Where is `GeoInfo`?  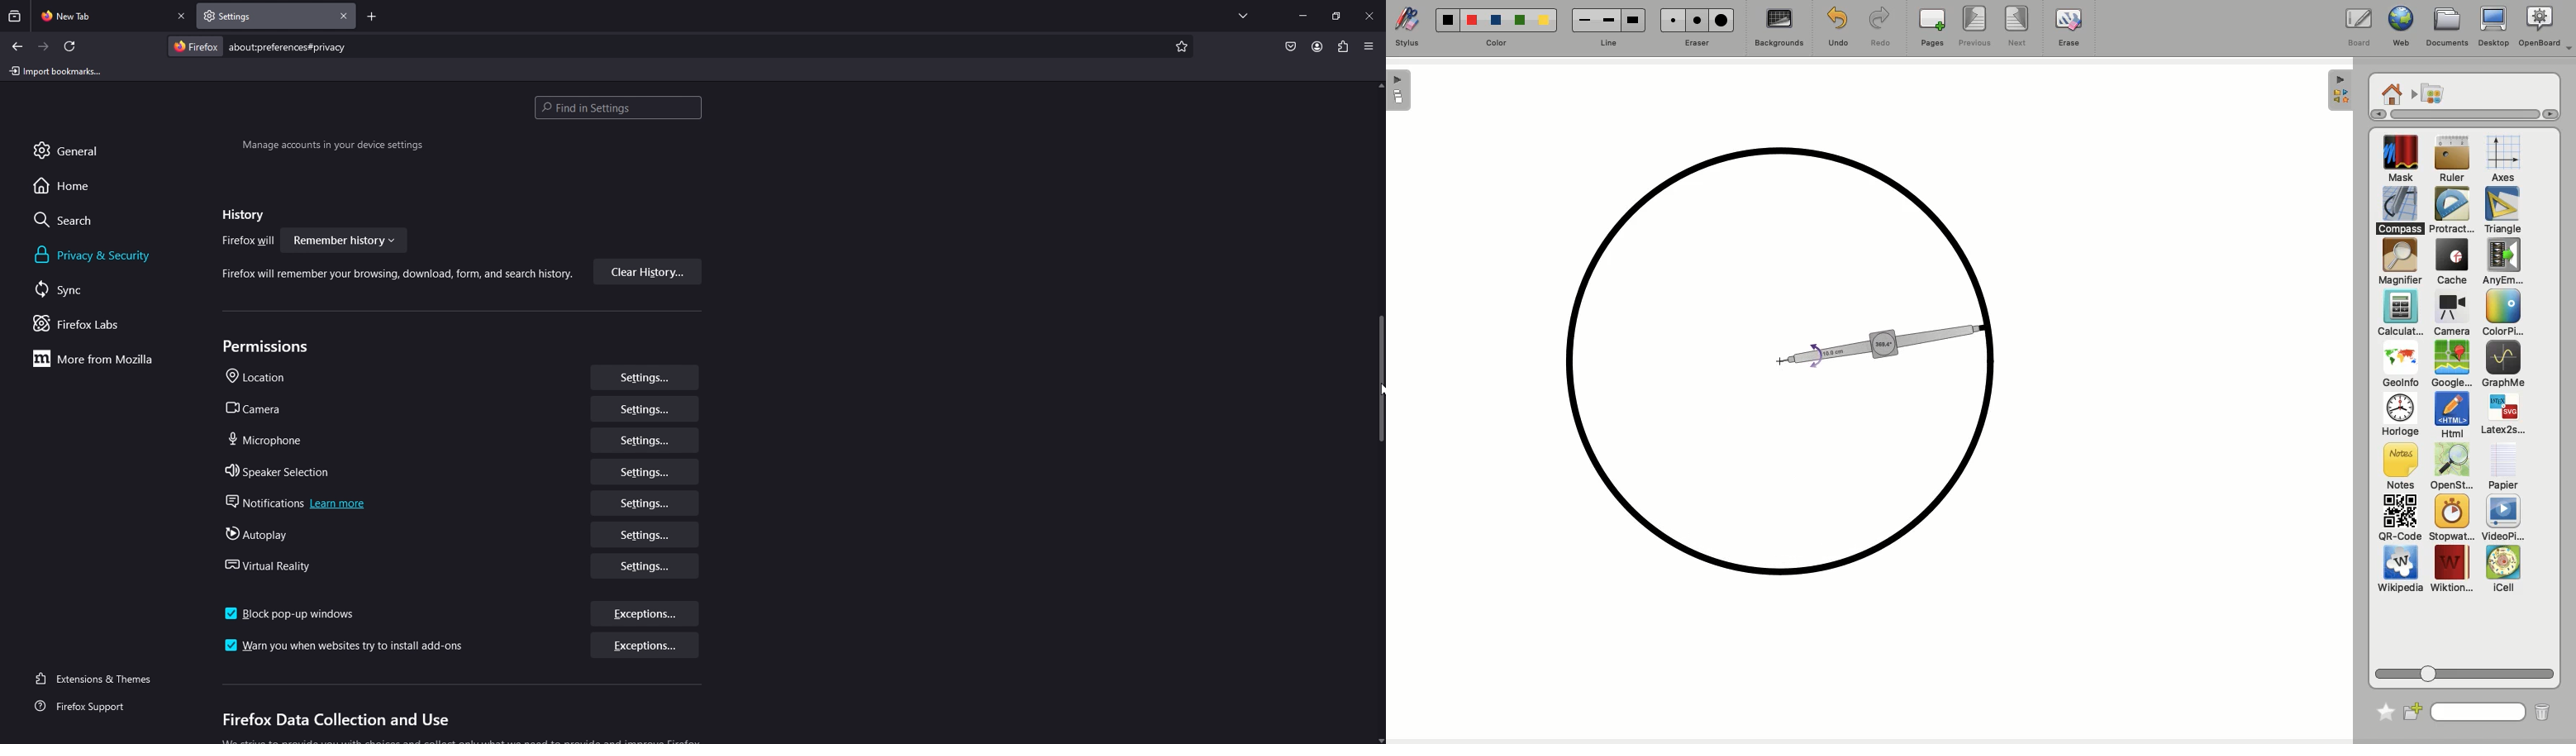 GeoInfo is located at coordinates (2400, 369).